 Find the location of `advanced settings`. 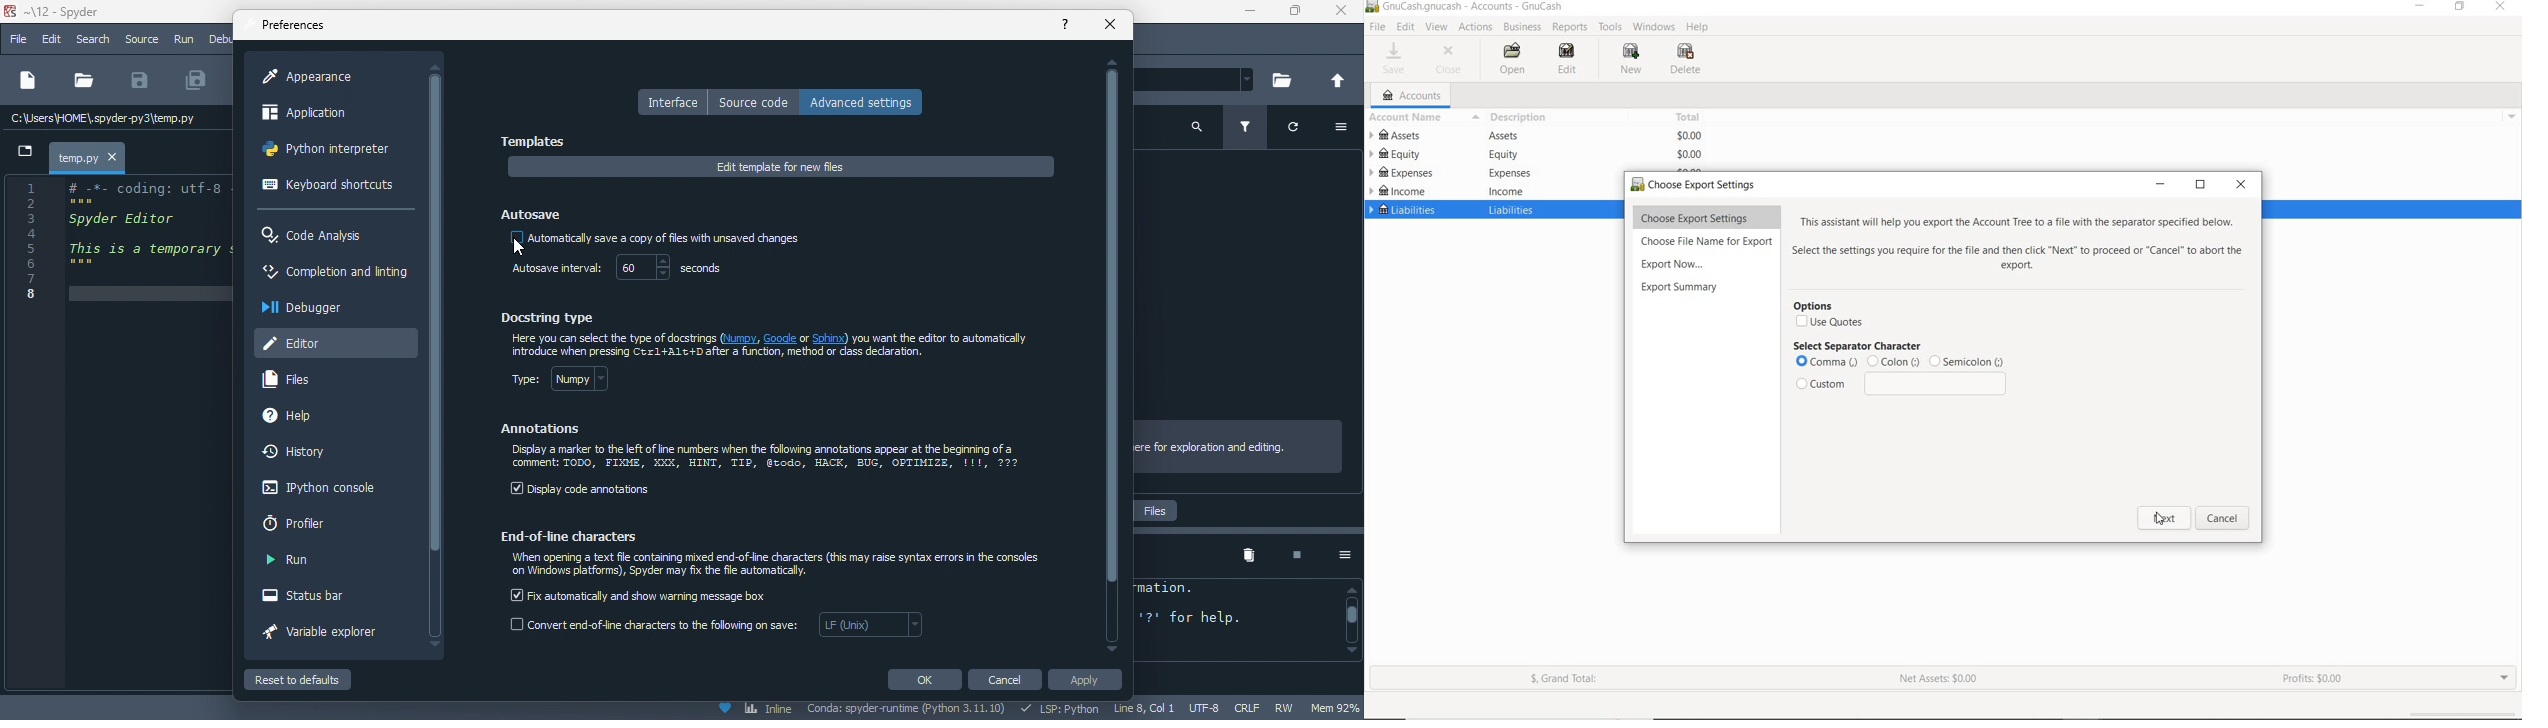

advanced settings is located at coordinates (867, 101).